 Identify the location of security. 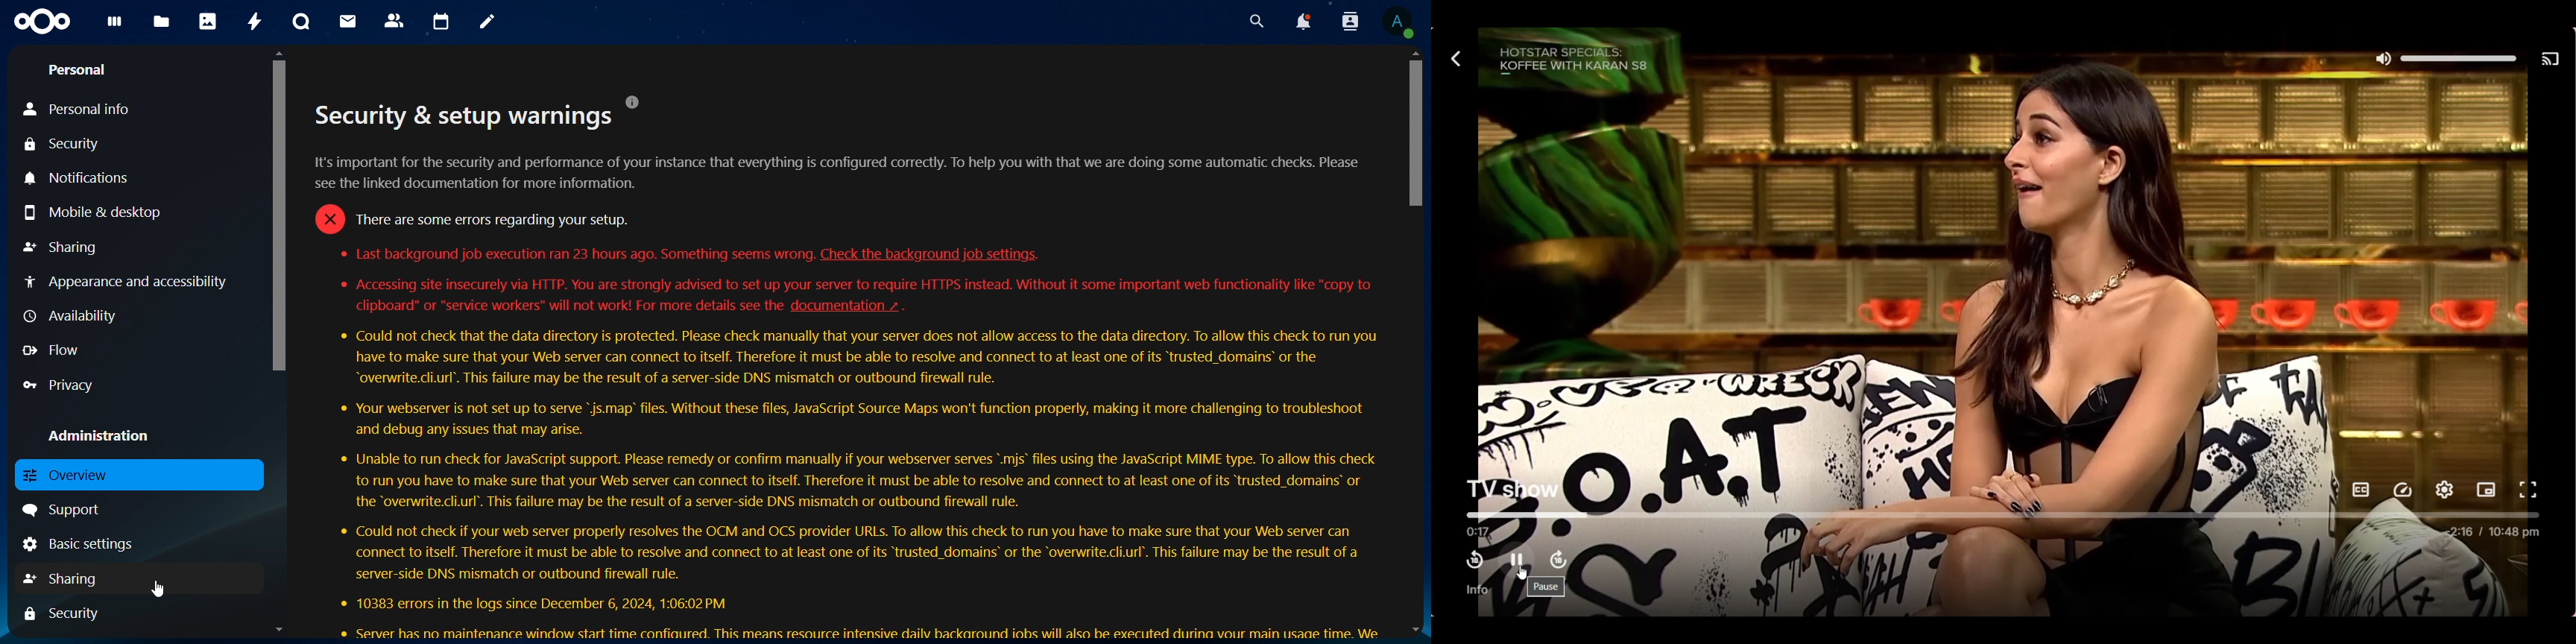
(71, 613).